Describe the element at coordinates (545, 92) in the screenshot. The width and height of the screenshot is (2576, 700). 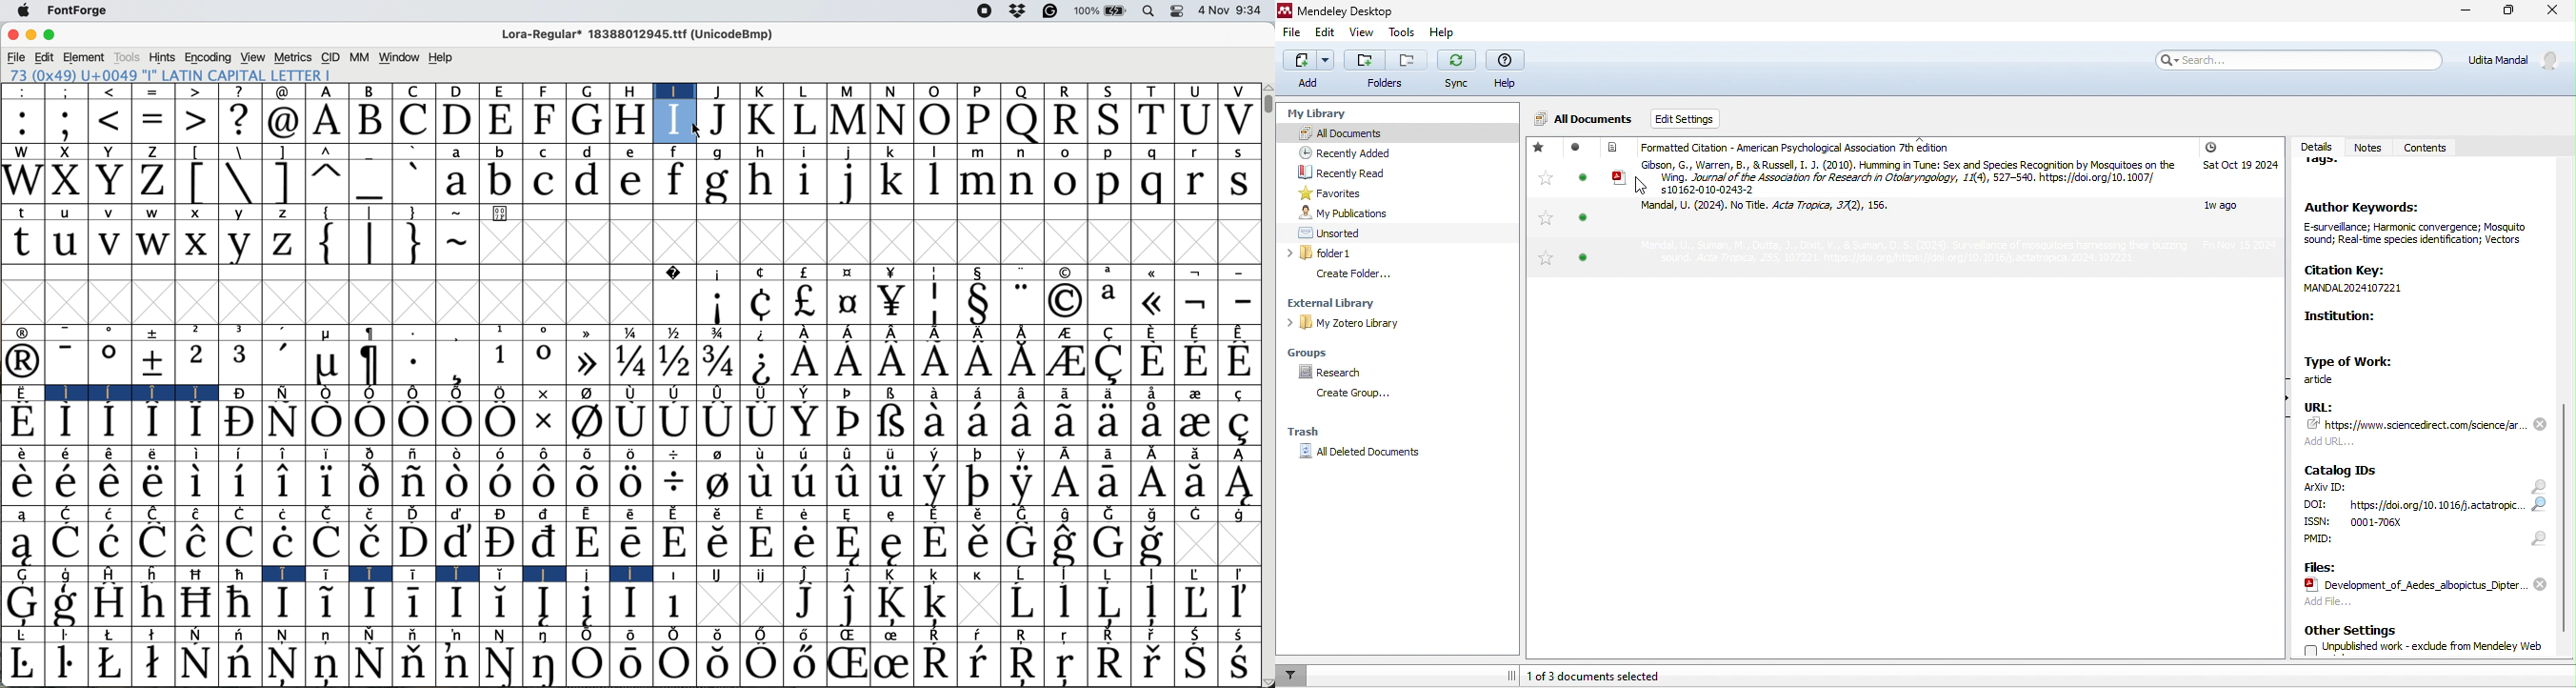
I see `F` at that location.